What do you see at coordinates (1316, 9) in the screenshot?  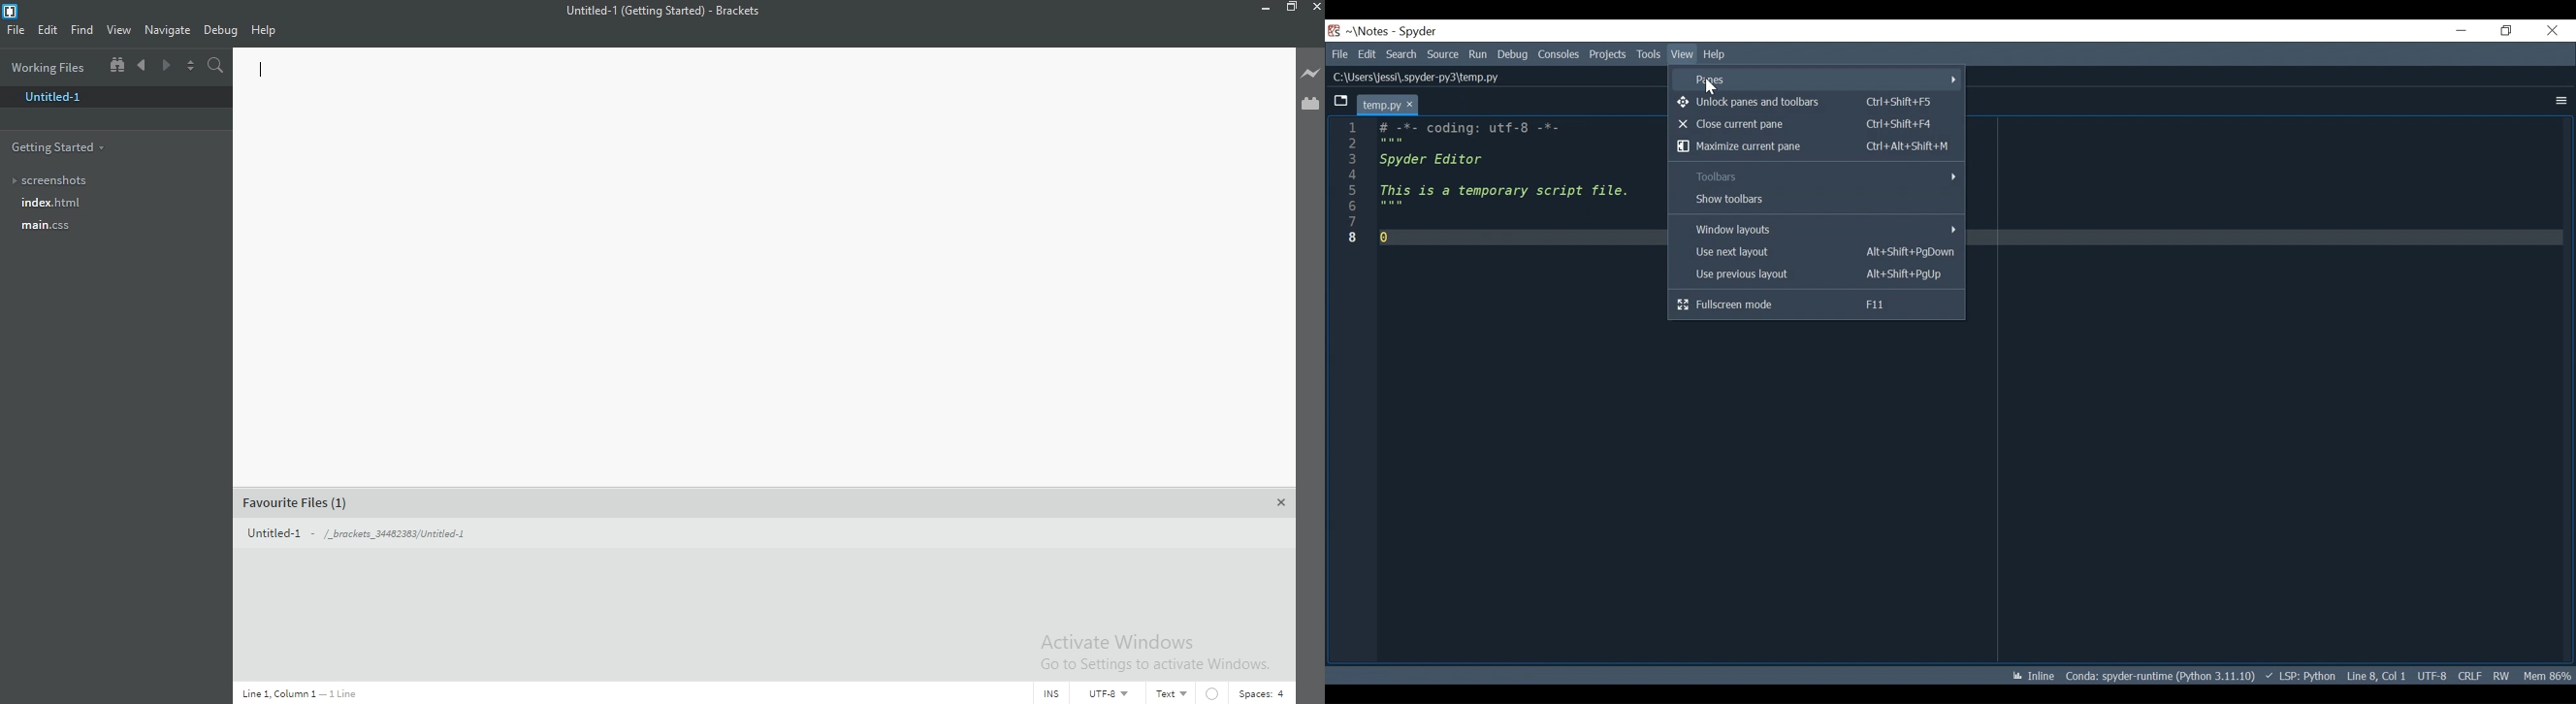 I see `Close` at bounding box center [1316, 9].